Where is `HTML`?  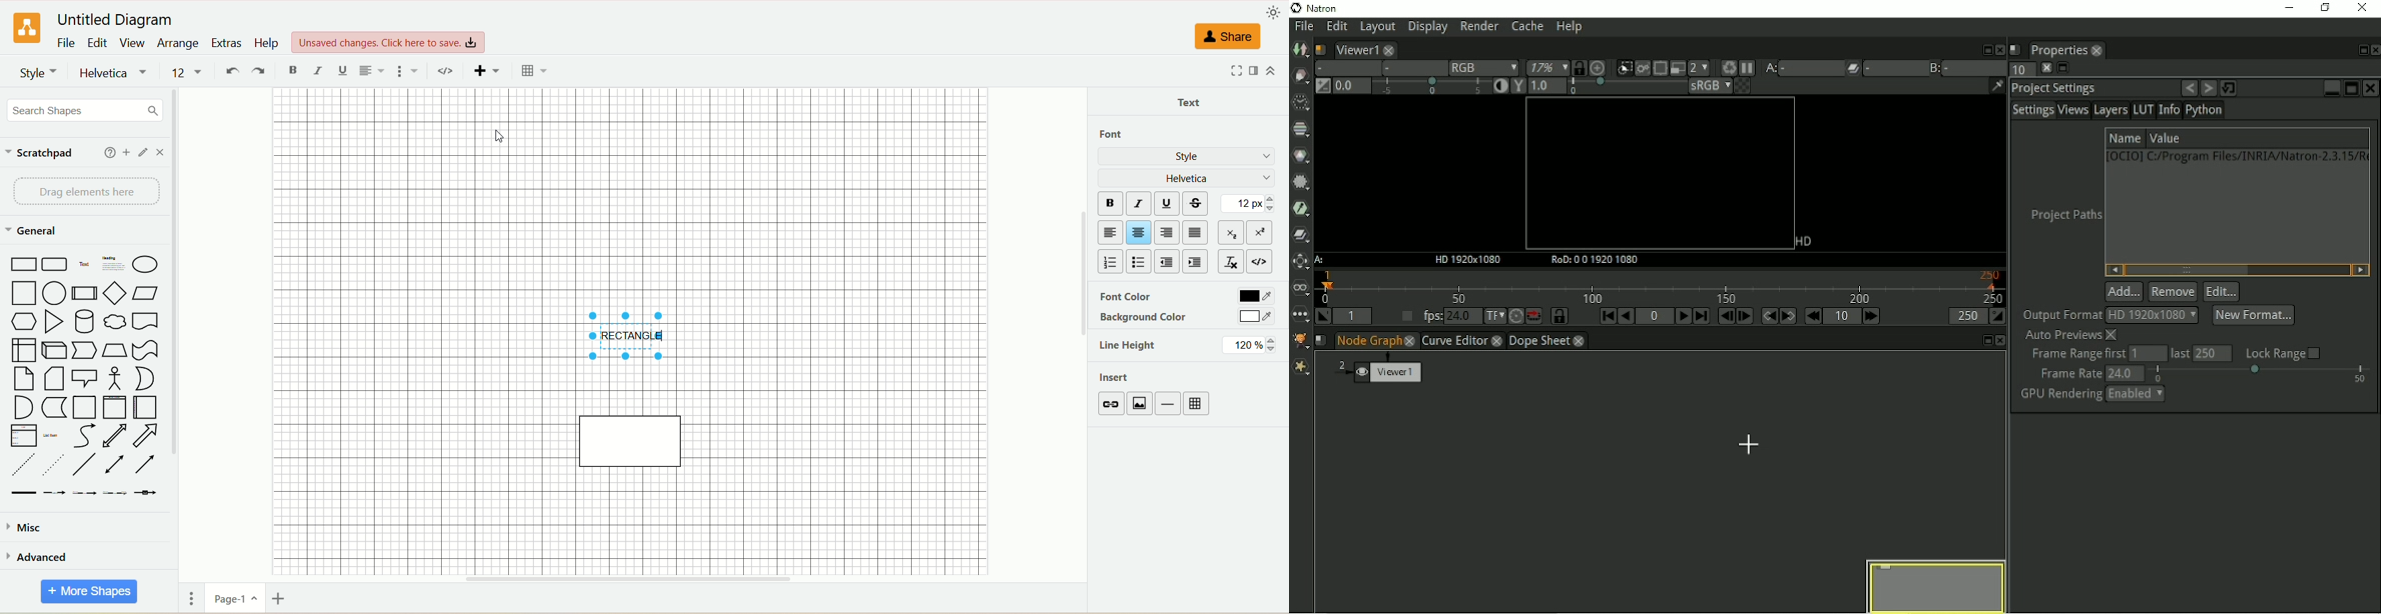
HTML is located at coordinates (1266, 261).